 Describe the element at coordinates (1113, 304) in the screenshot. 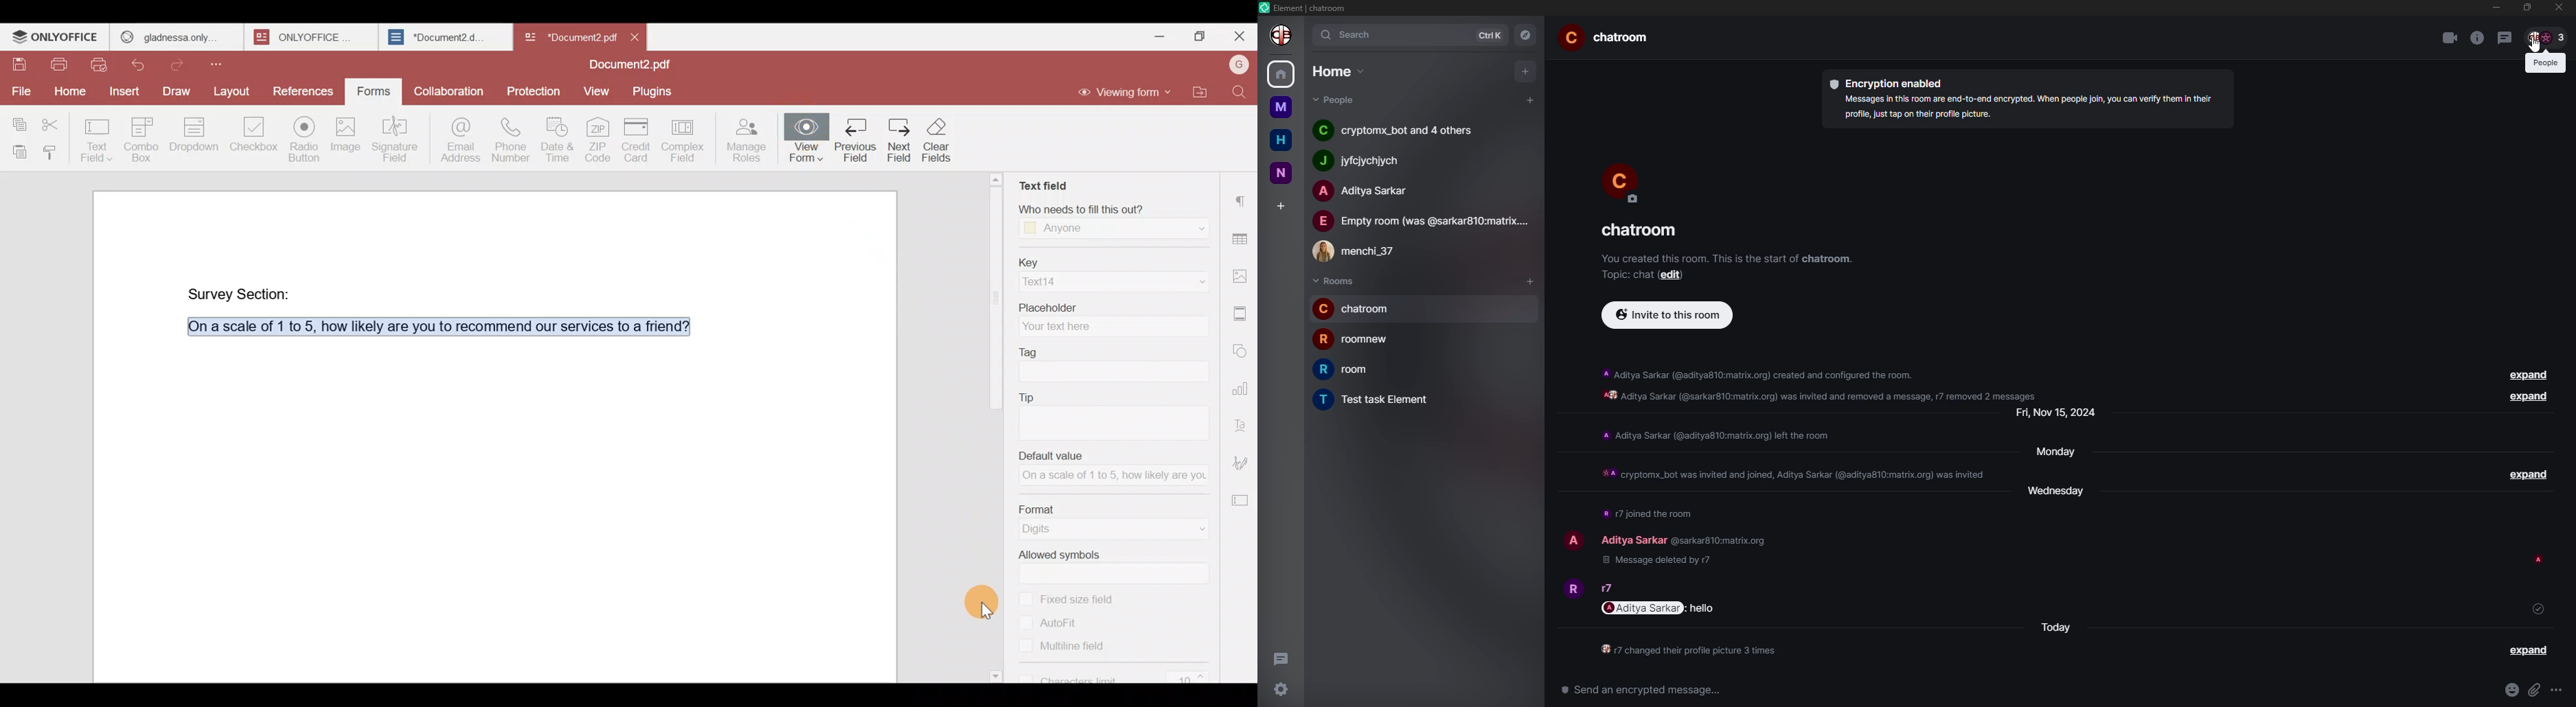

I see `Placeholder` at that location.